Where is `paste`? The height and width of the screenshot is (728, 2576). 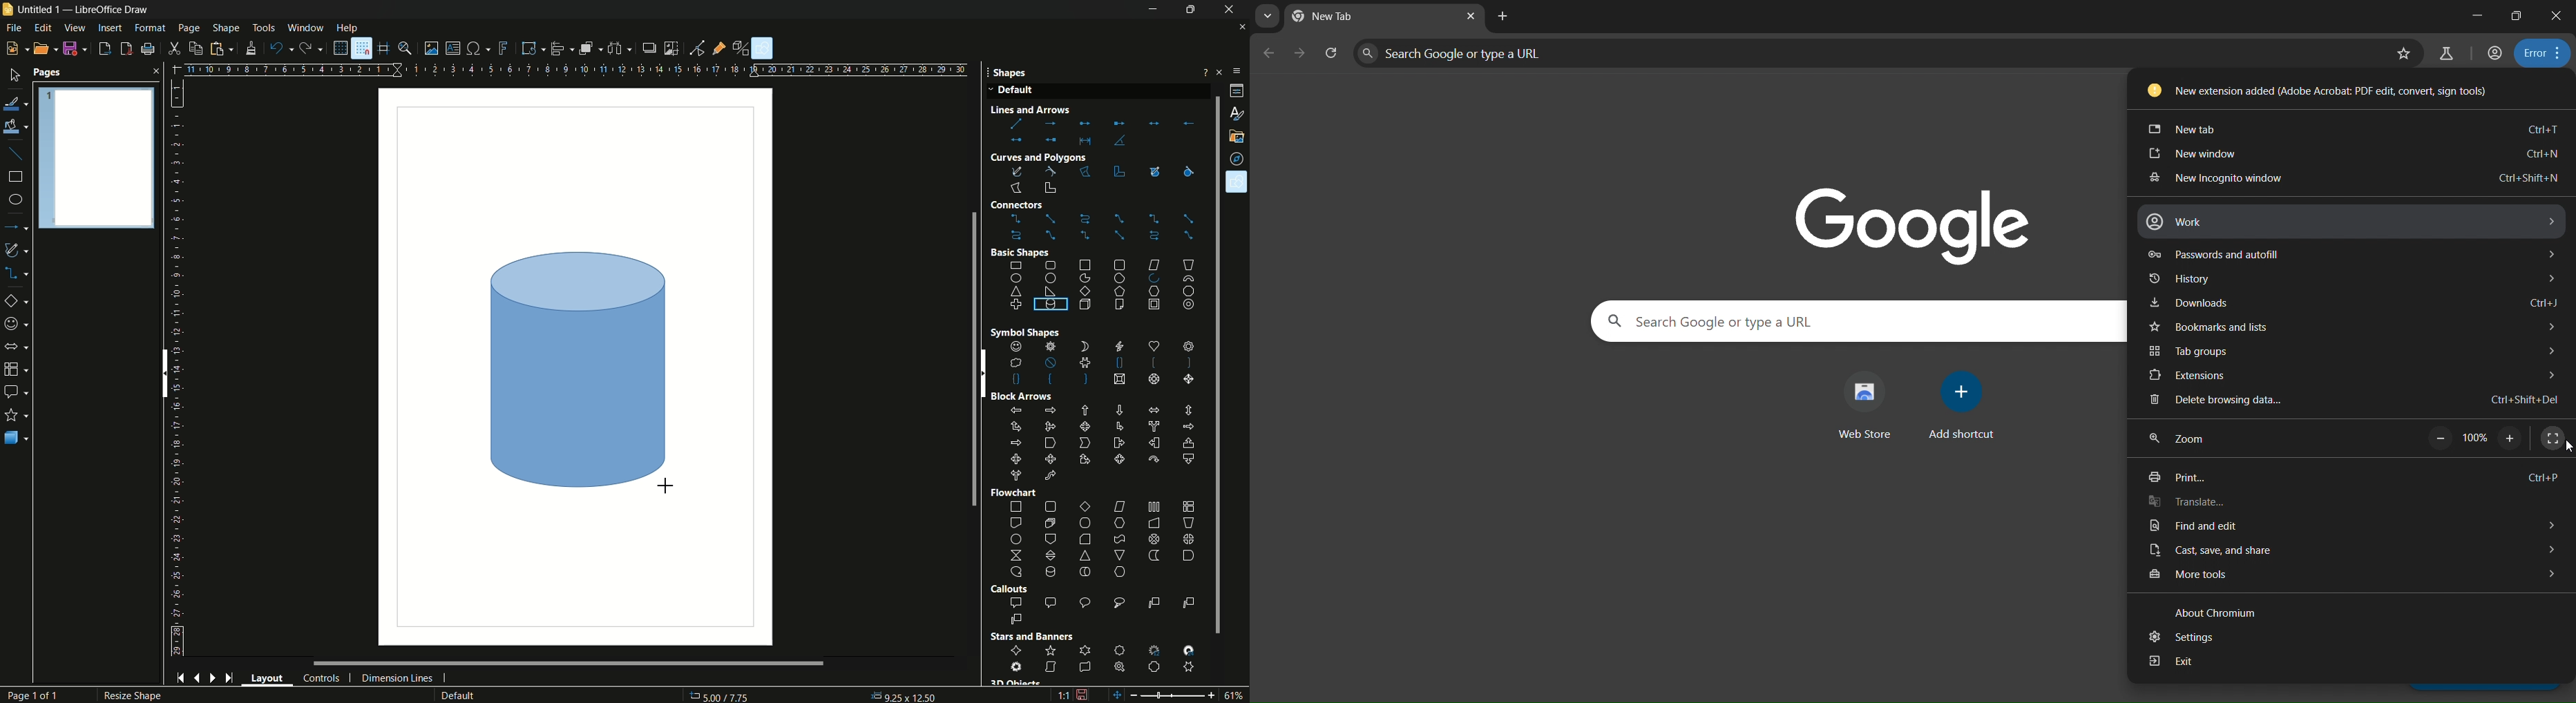
paste is located at coordinates (225, 48).